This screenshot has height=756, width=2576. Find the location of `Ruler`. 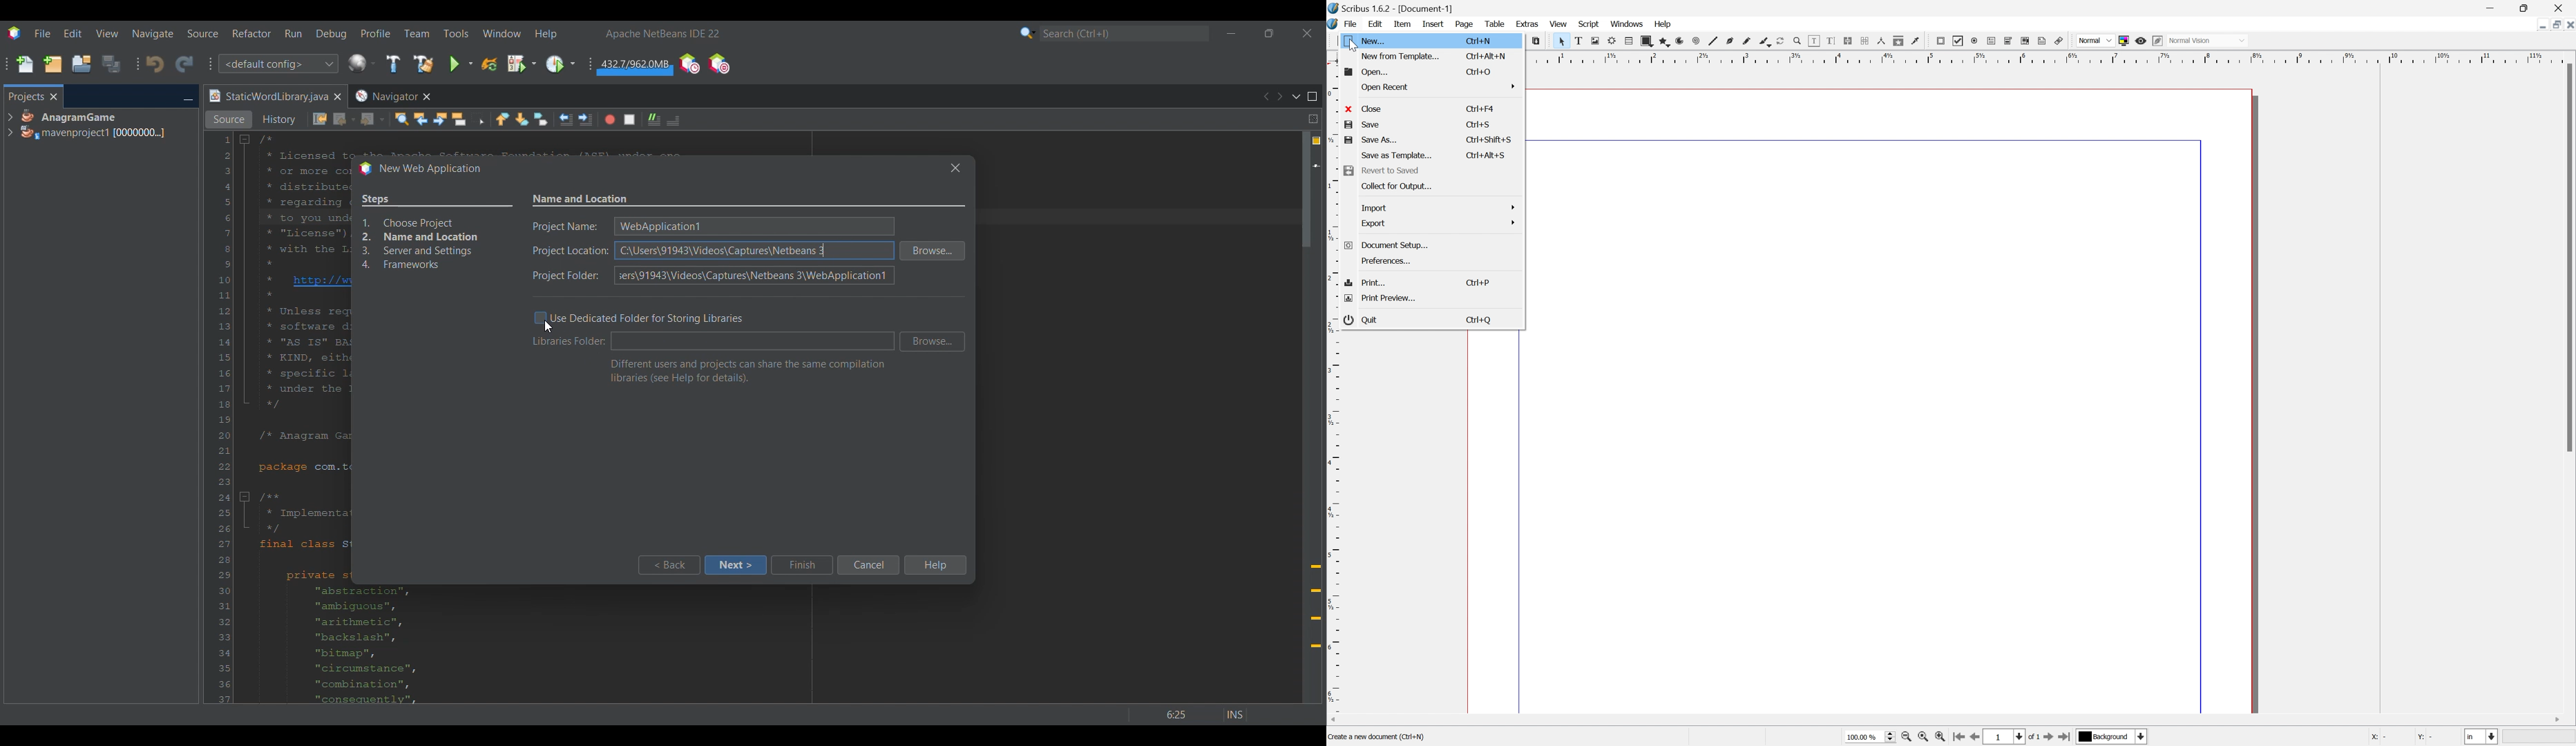

Ruler is located at coordinates (2049, 57).